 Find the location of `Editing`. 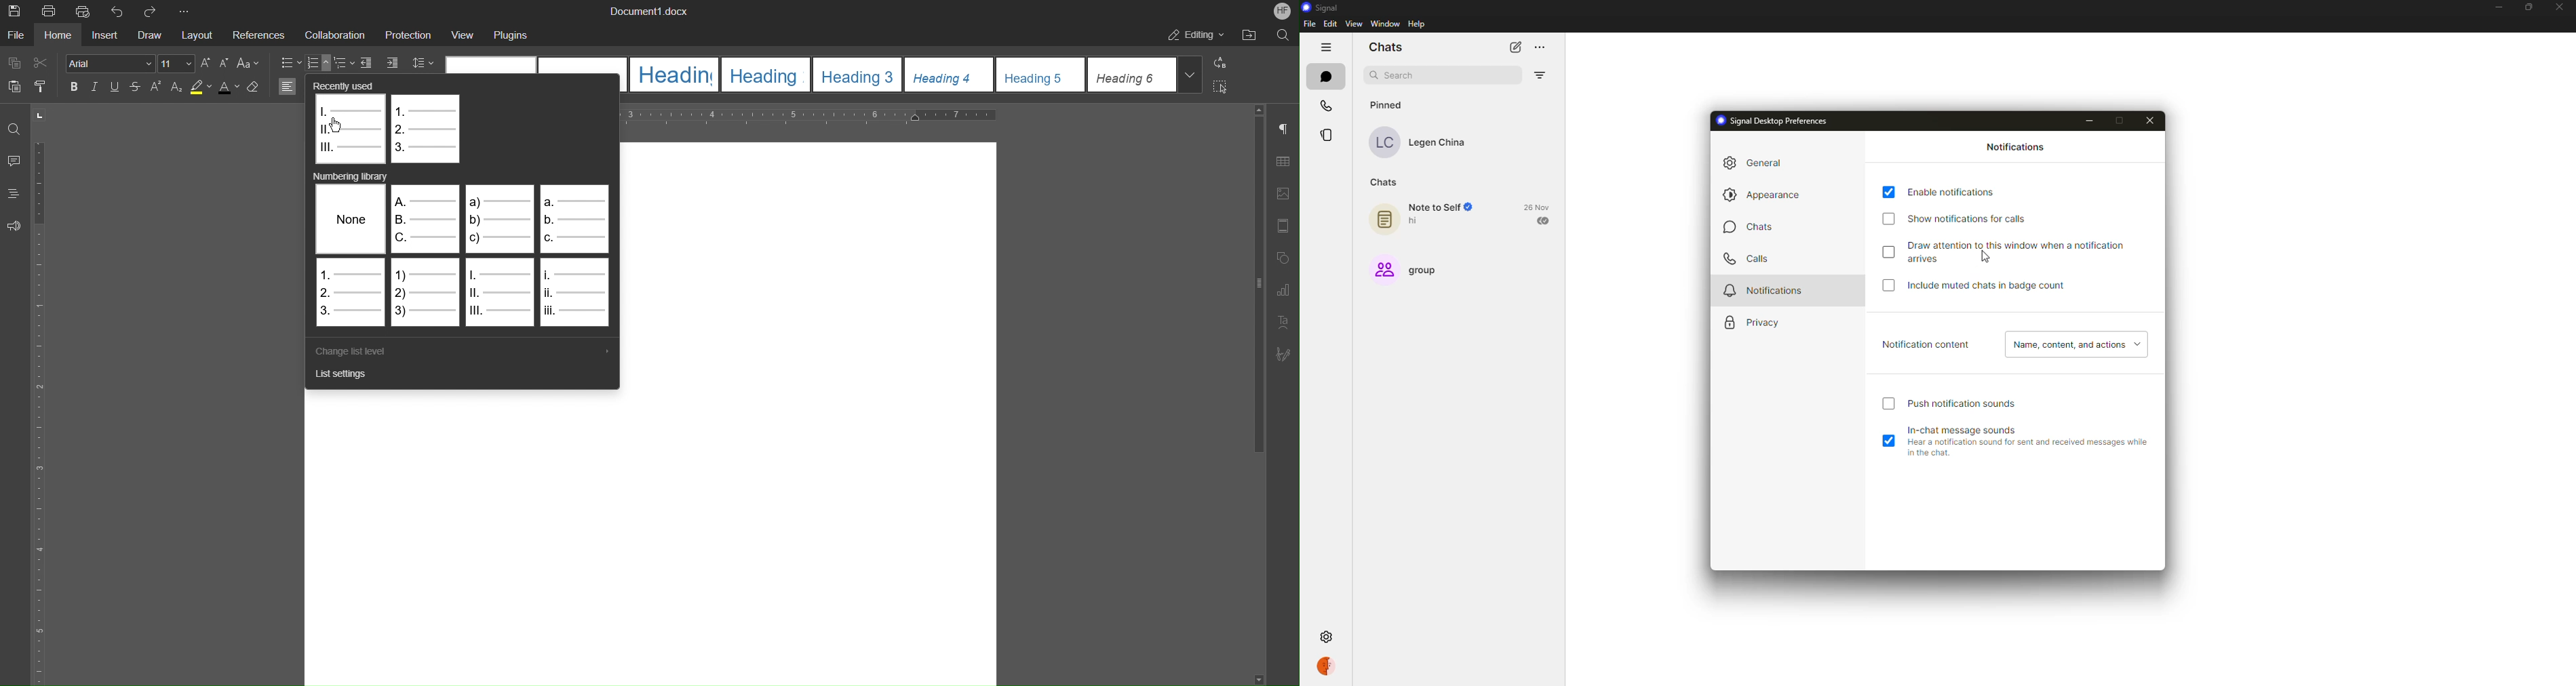

Editing is located at coordinates (1196, 35).